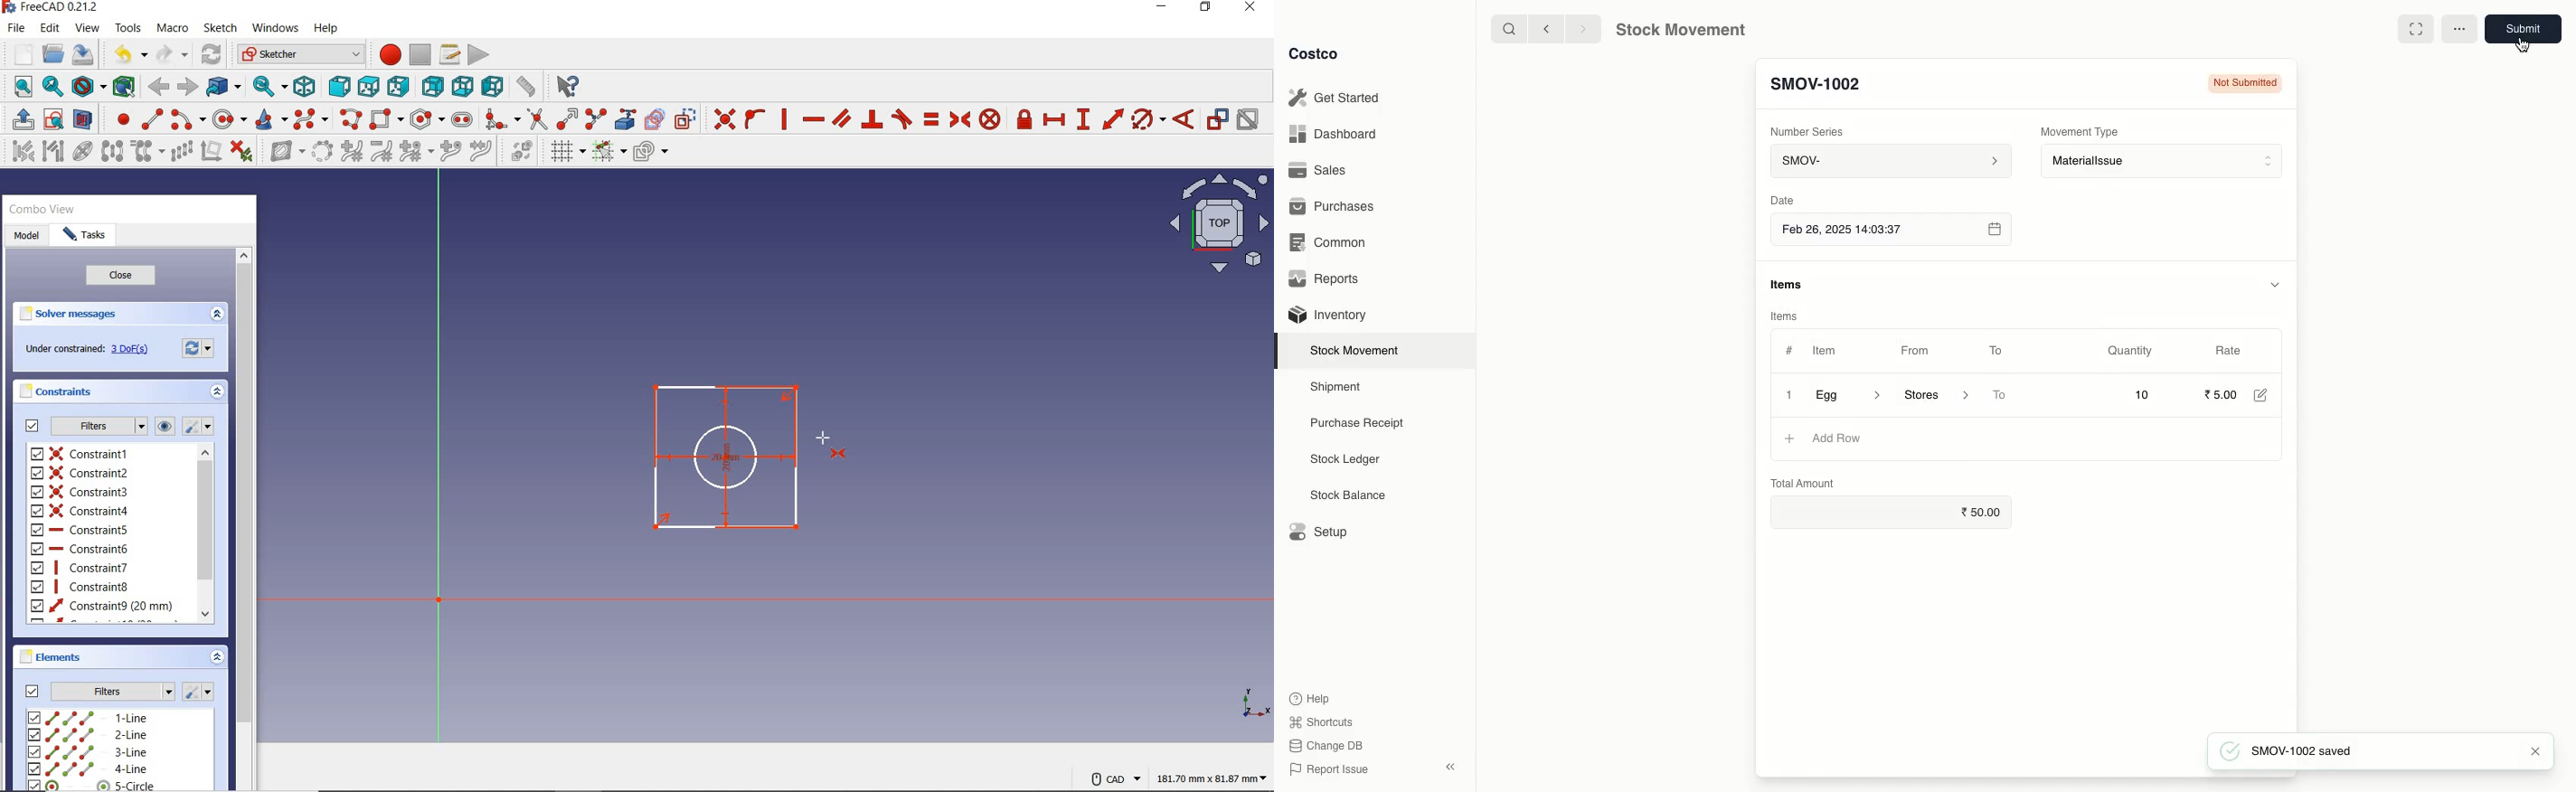  I want to click on constrain tangent, so click(902, 119).